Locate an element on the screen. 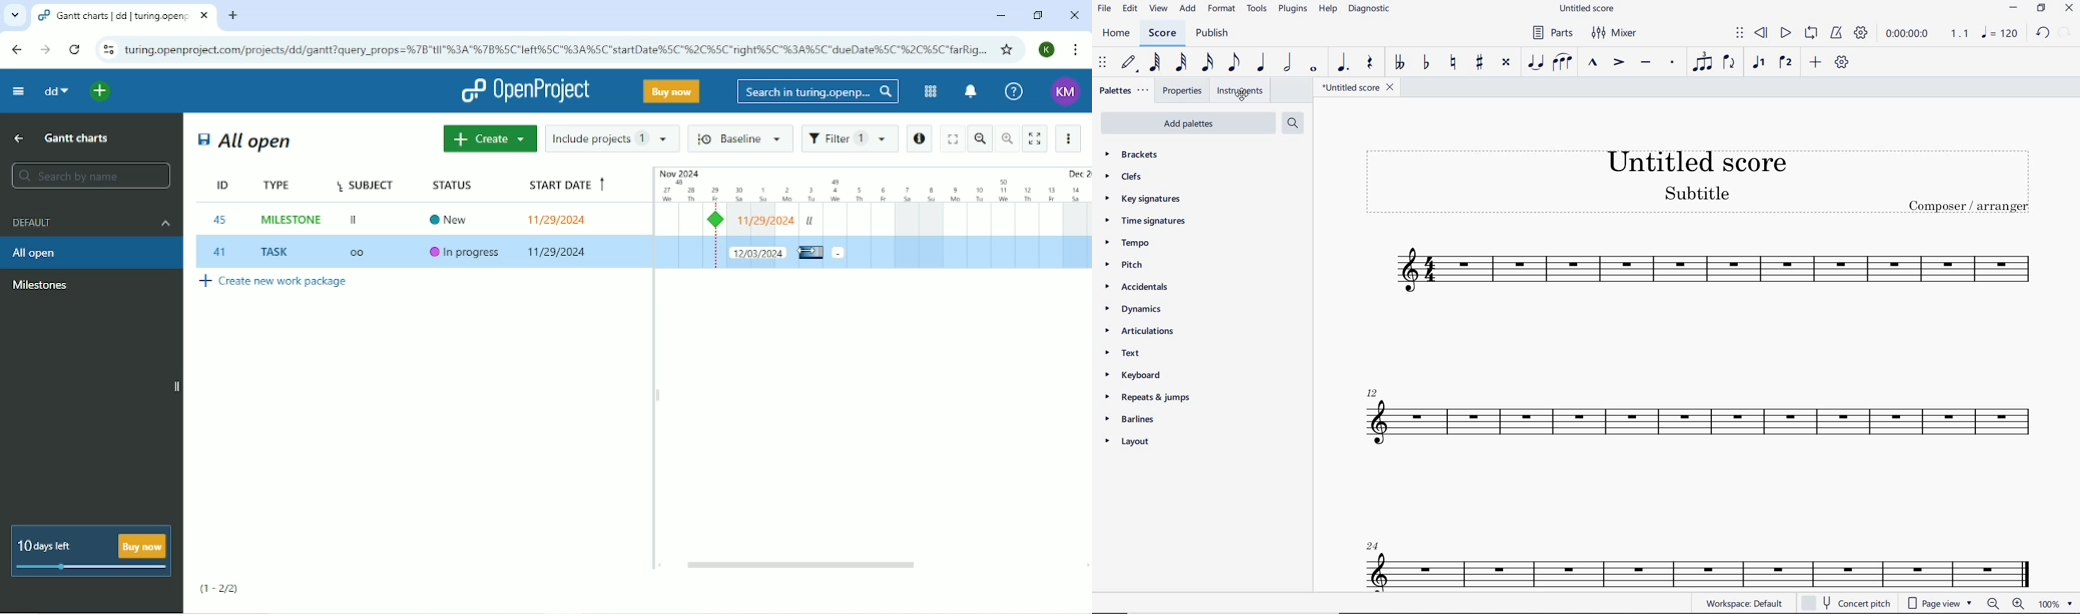 Image resolution: width=2100 pixels, height=616 pixels. WHOLE NOTE is located at coordinates (1314, 71).